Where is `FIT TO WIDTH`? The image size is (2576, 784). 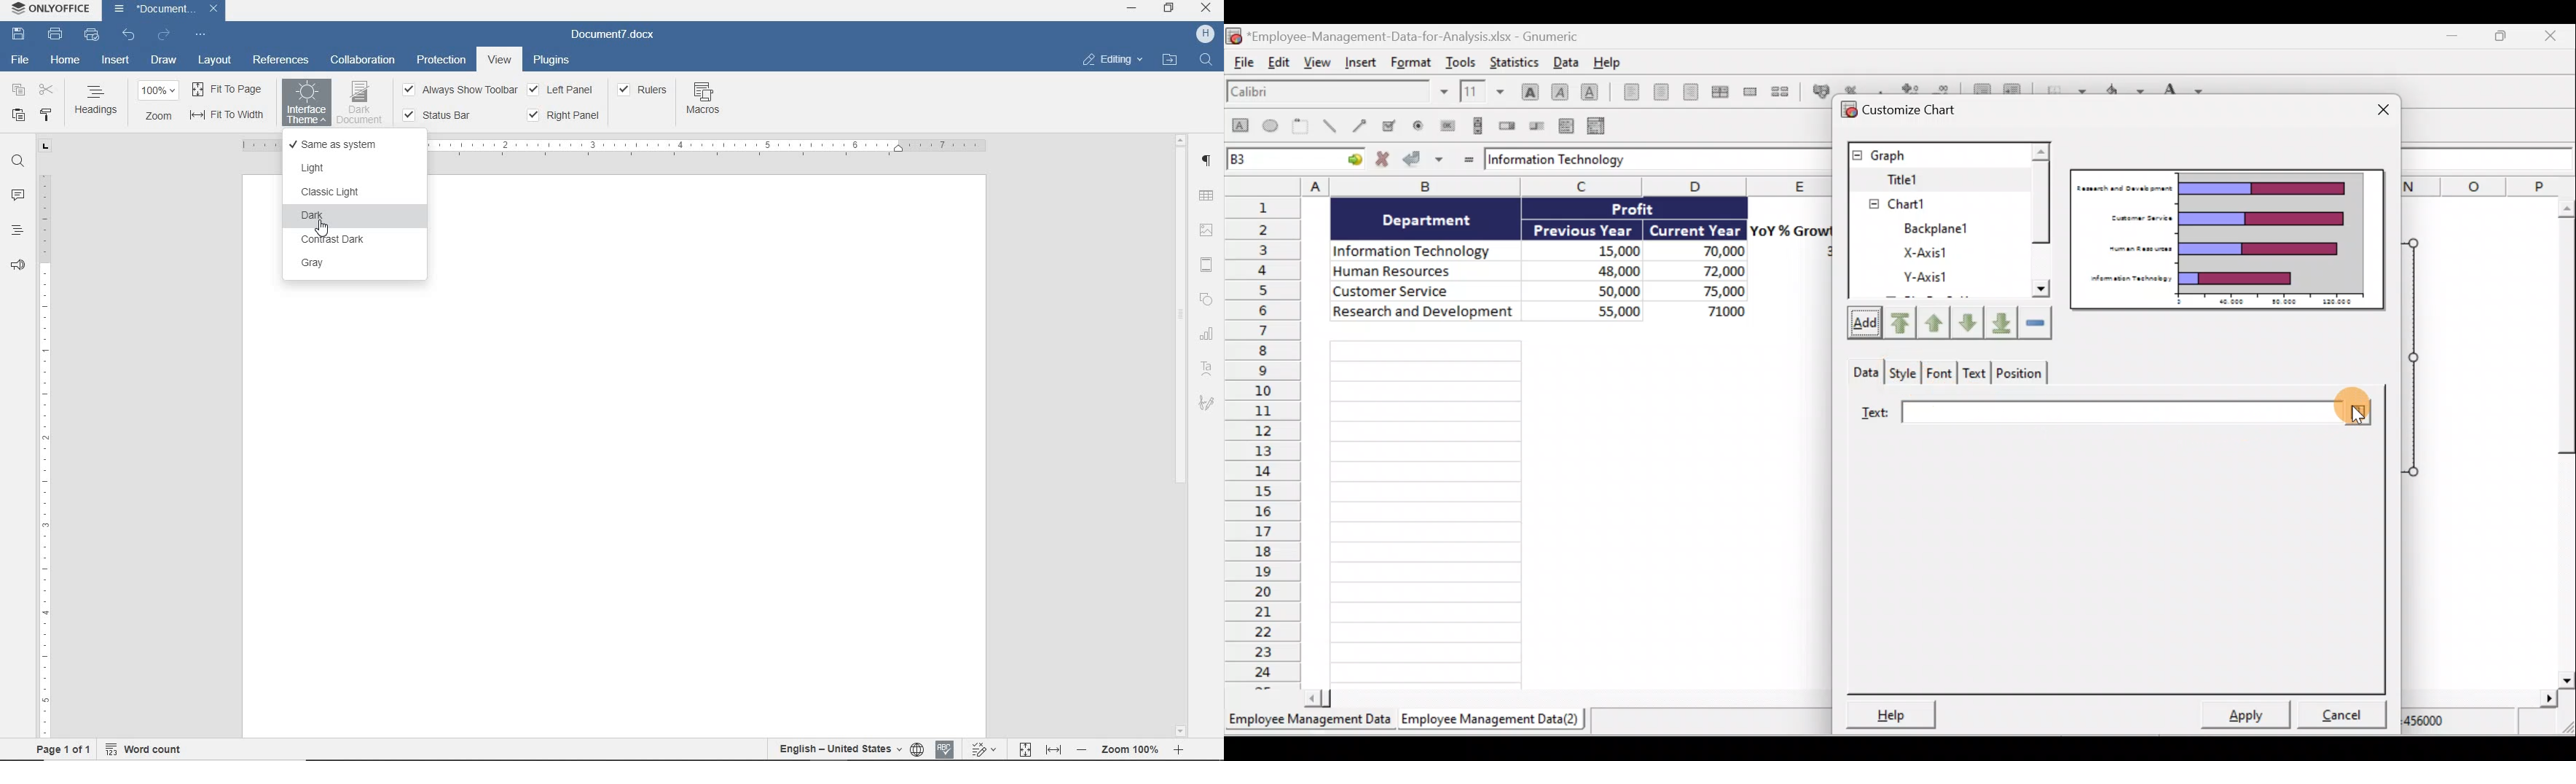 FIT TO WIDTH is located at coordinates (227, 117).